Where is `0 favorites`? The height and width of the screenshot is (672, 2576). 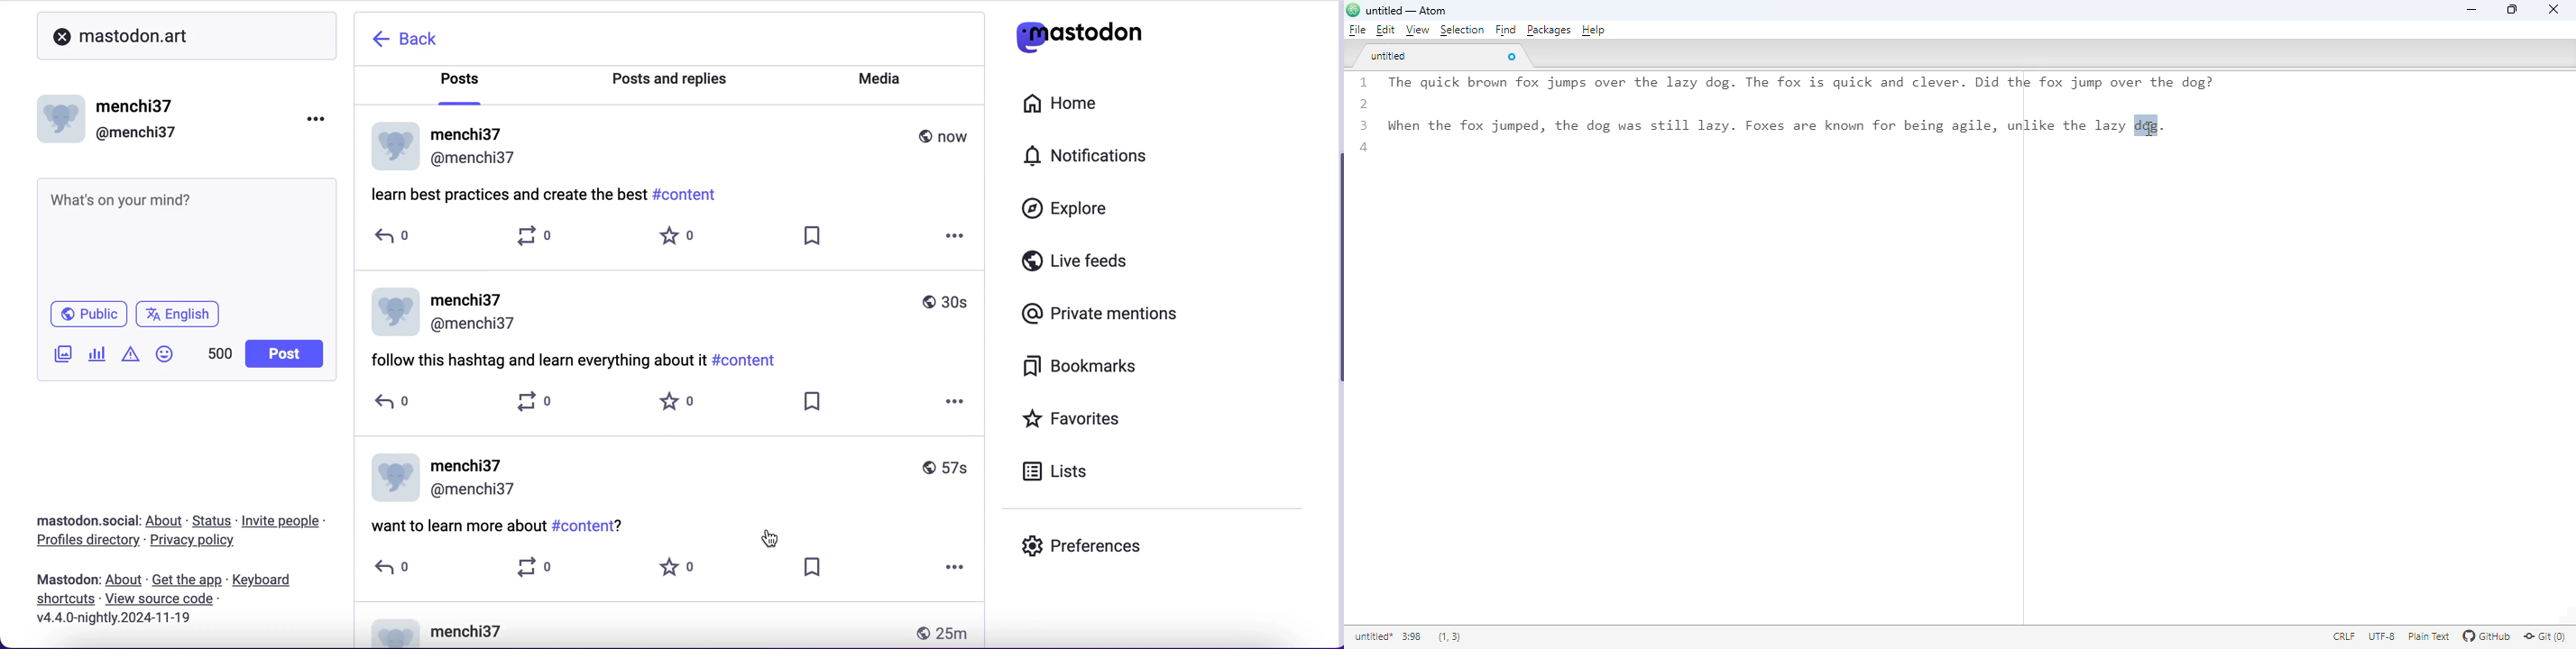 0 favorites is located at coordinates (683, 407).